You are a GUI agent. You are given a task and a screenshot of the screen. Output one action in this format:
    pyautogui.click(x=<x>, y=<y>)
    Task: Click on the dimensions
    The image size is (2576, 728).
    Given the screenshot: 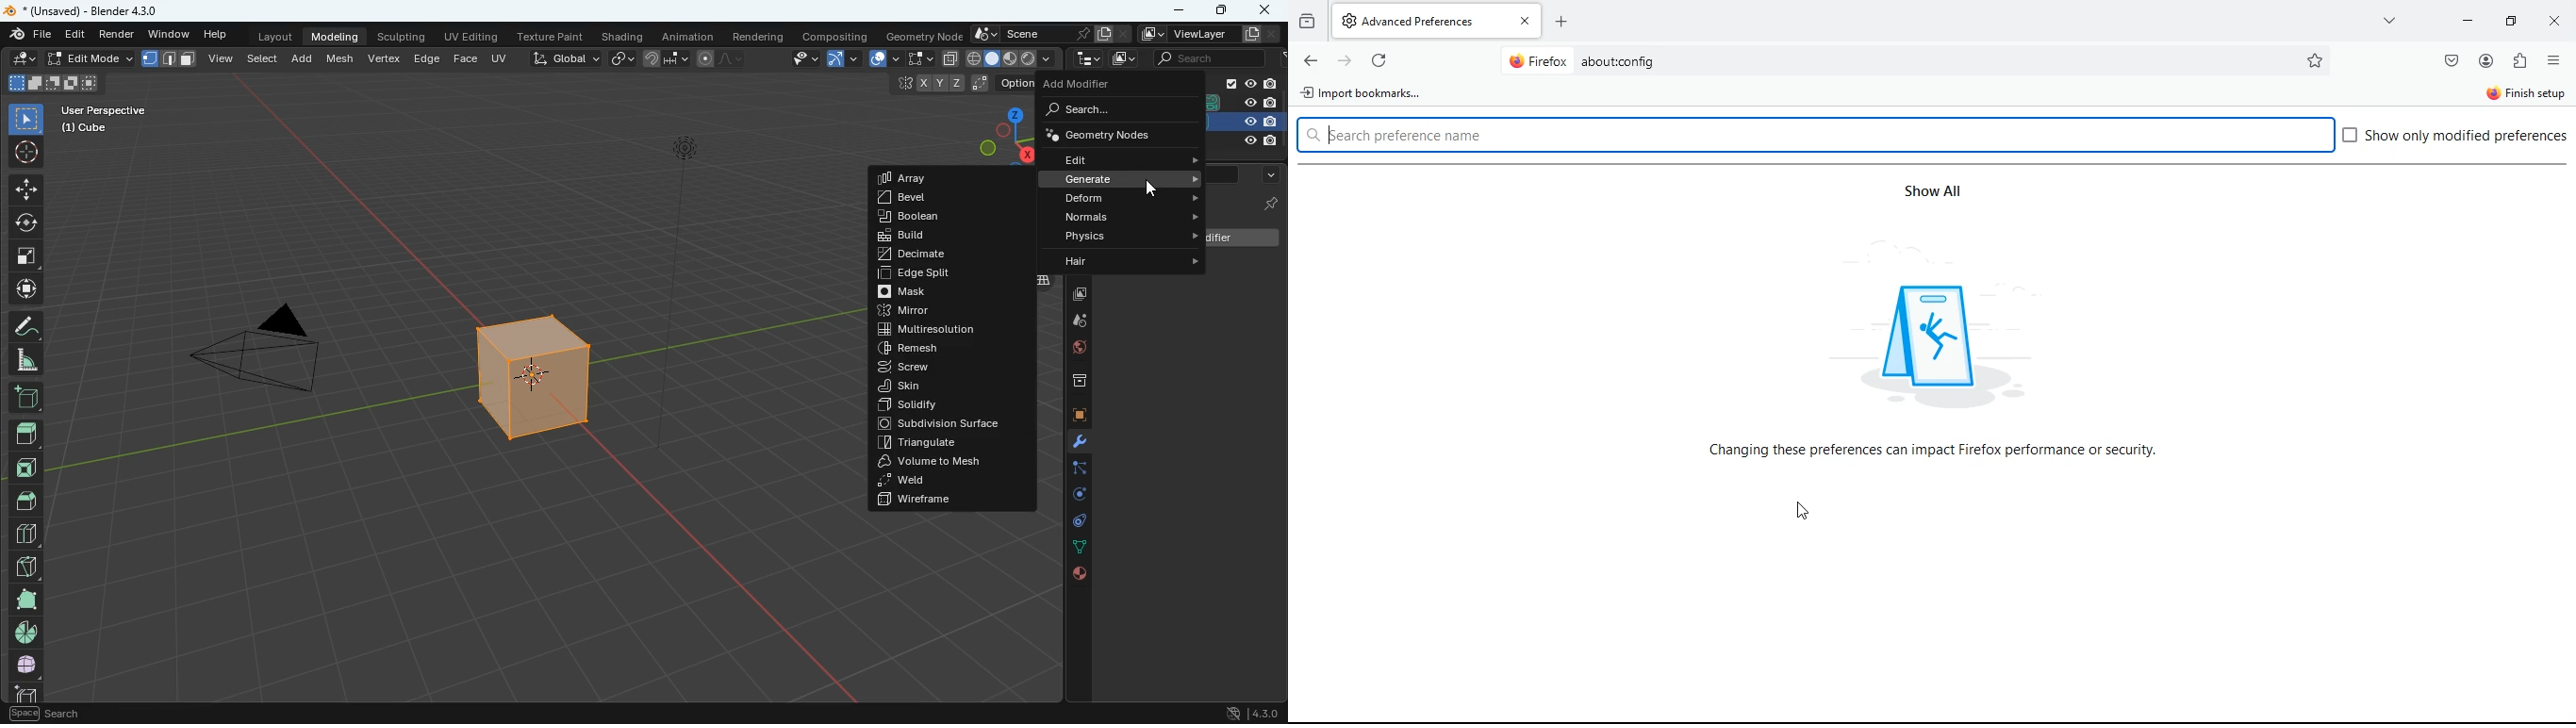 What is the action you would take?
    pyautogui.click(x=996, y=136)
    